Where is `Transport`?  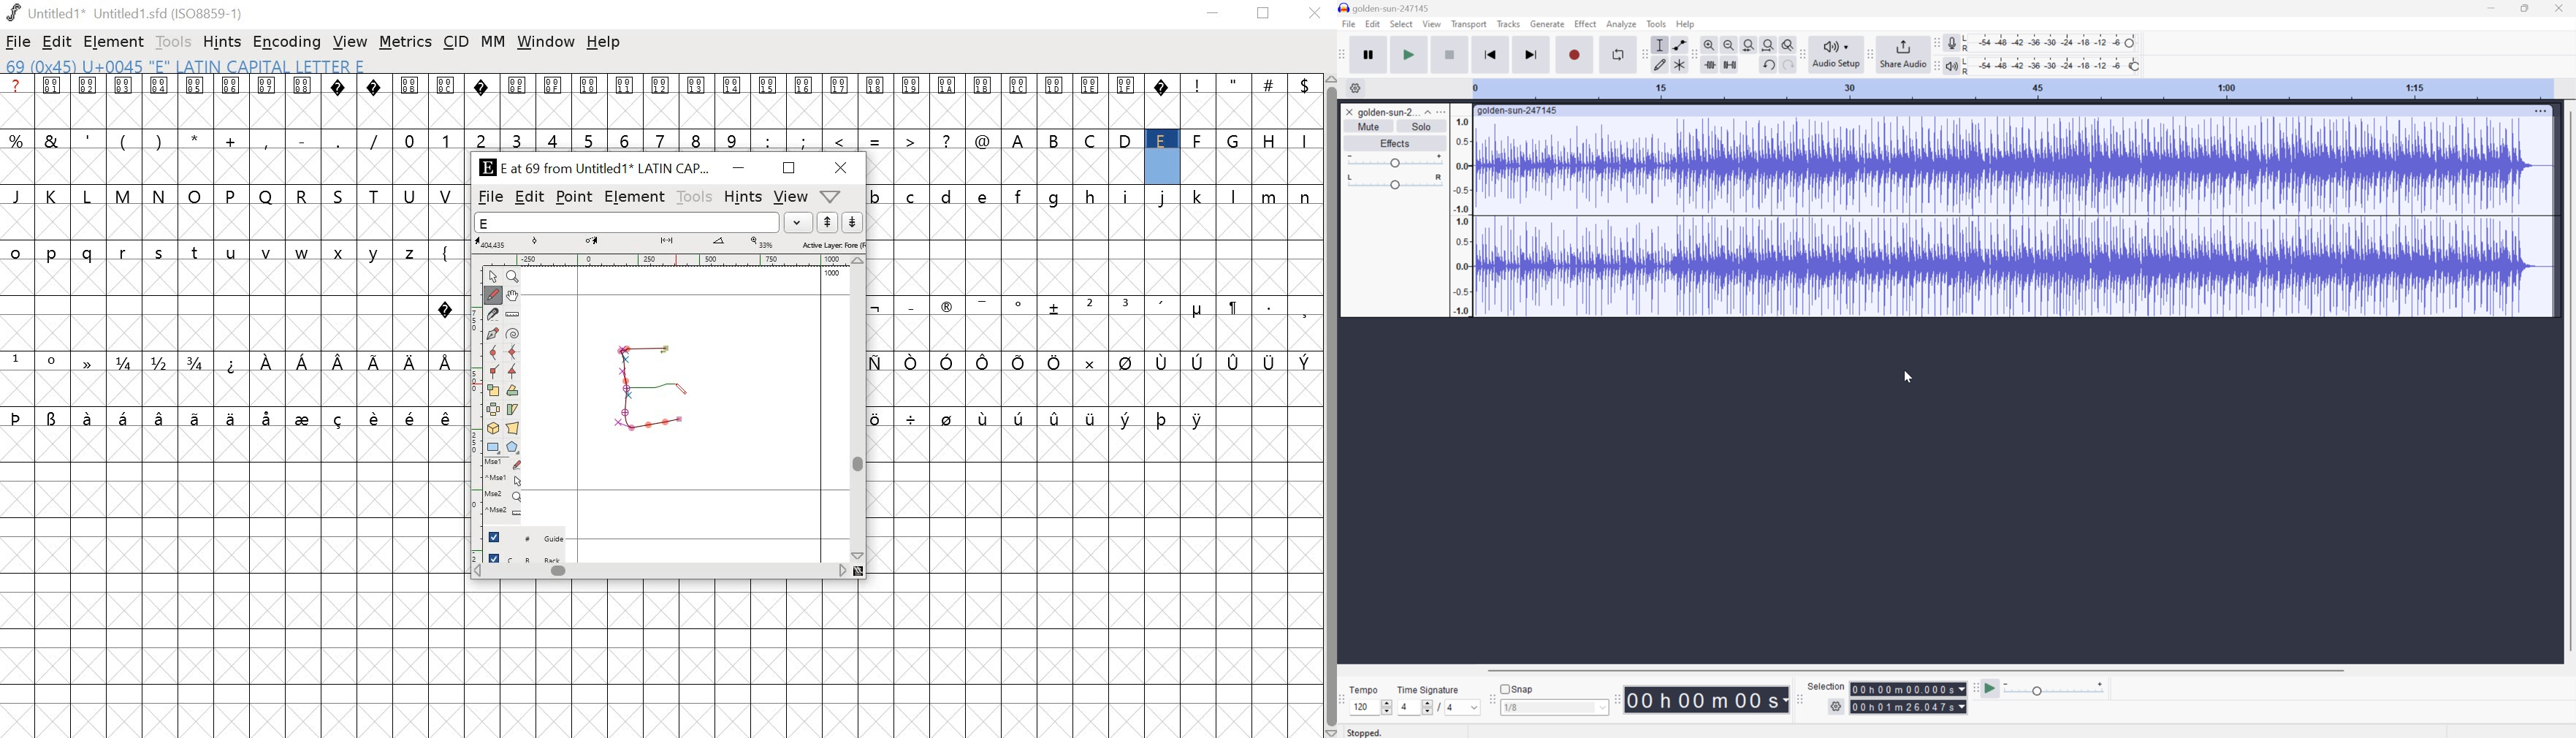 Transport is located at coordinates (1470, 24).